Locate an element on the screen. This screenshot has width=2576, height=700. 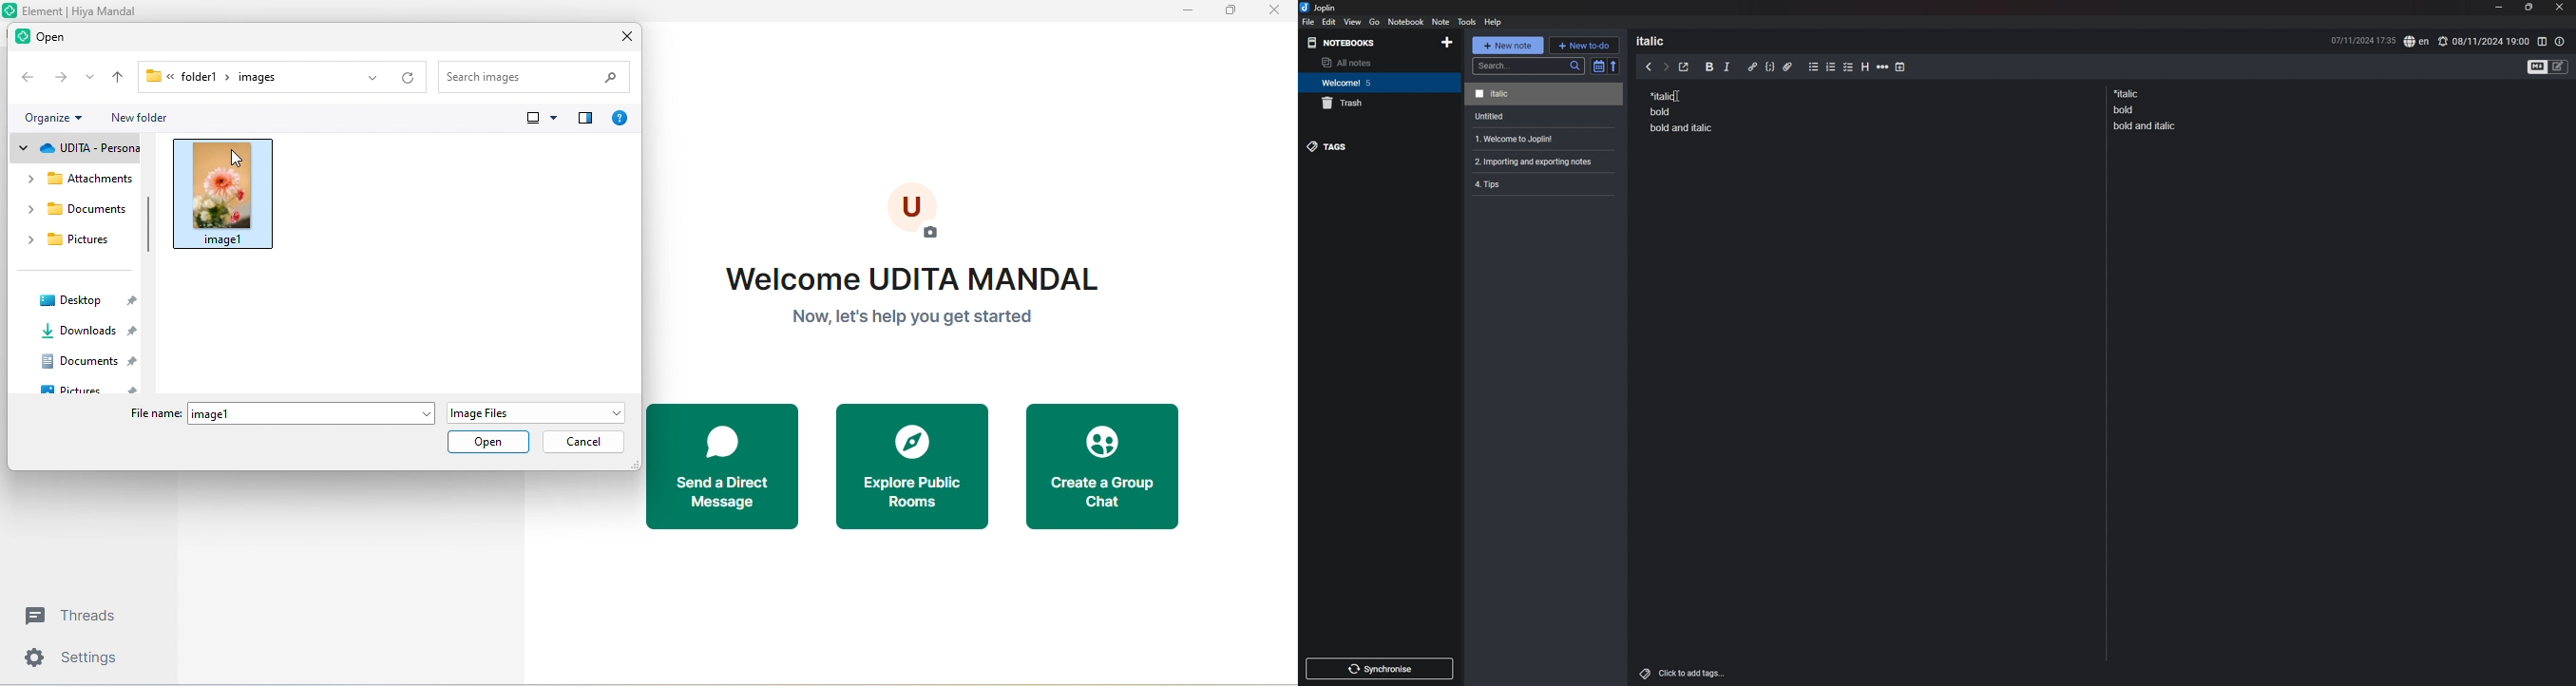
note is located at coordinates (1546, 117).